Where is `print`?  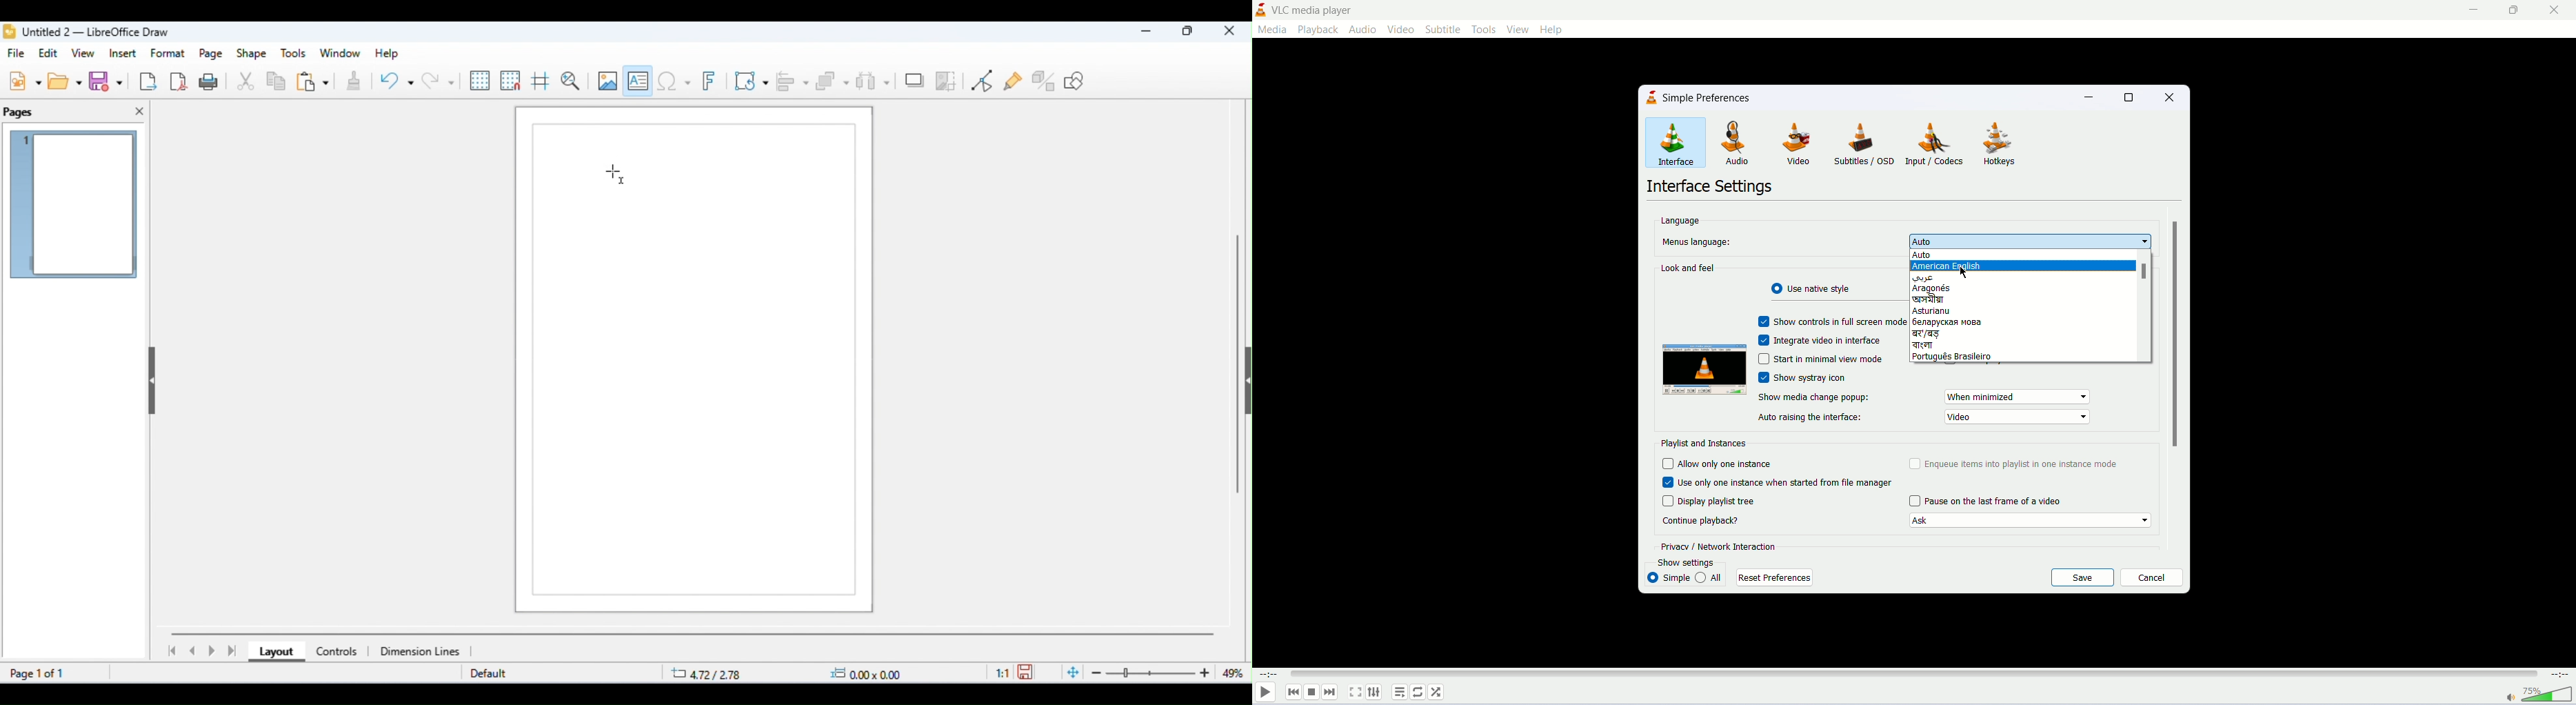 print is located at coordinates (211, 81).